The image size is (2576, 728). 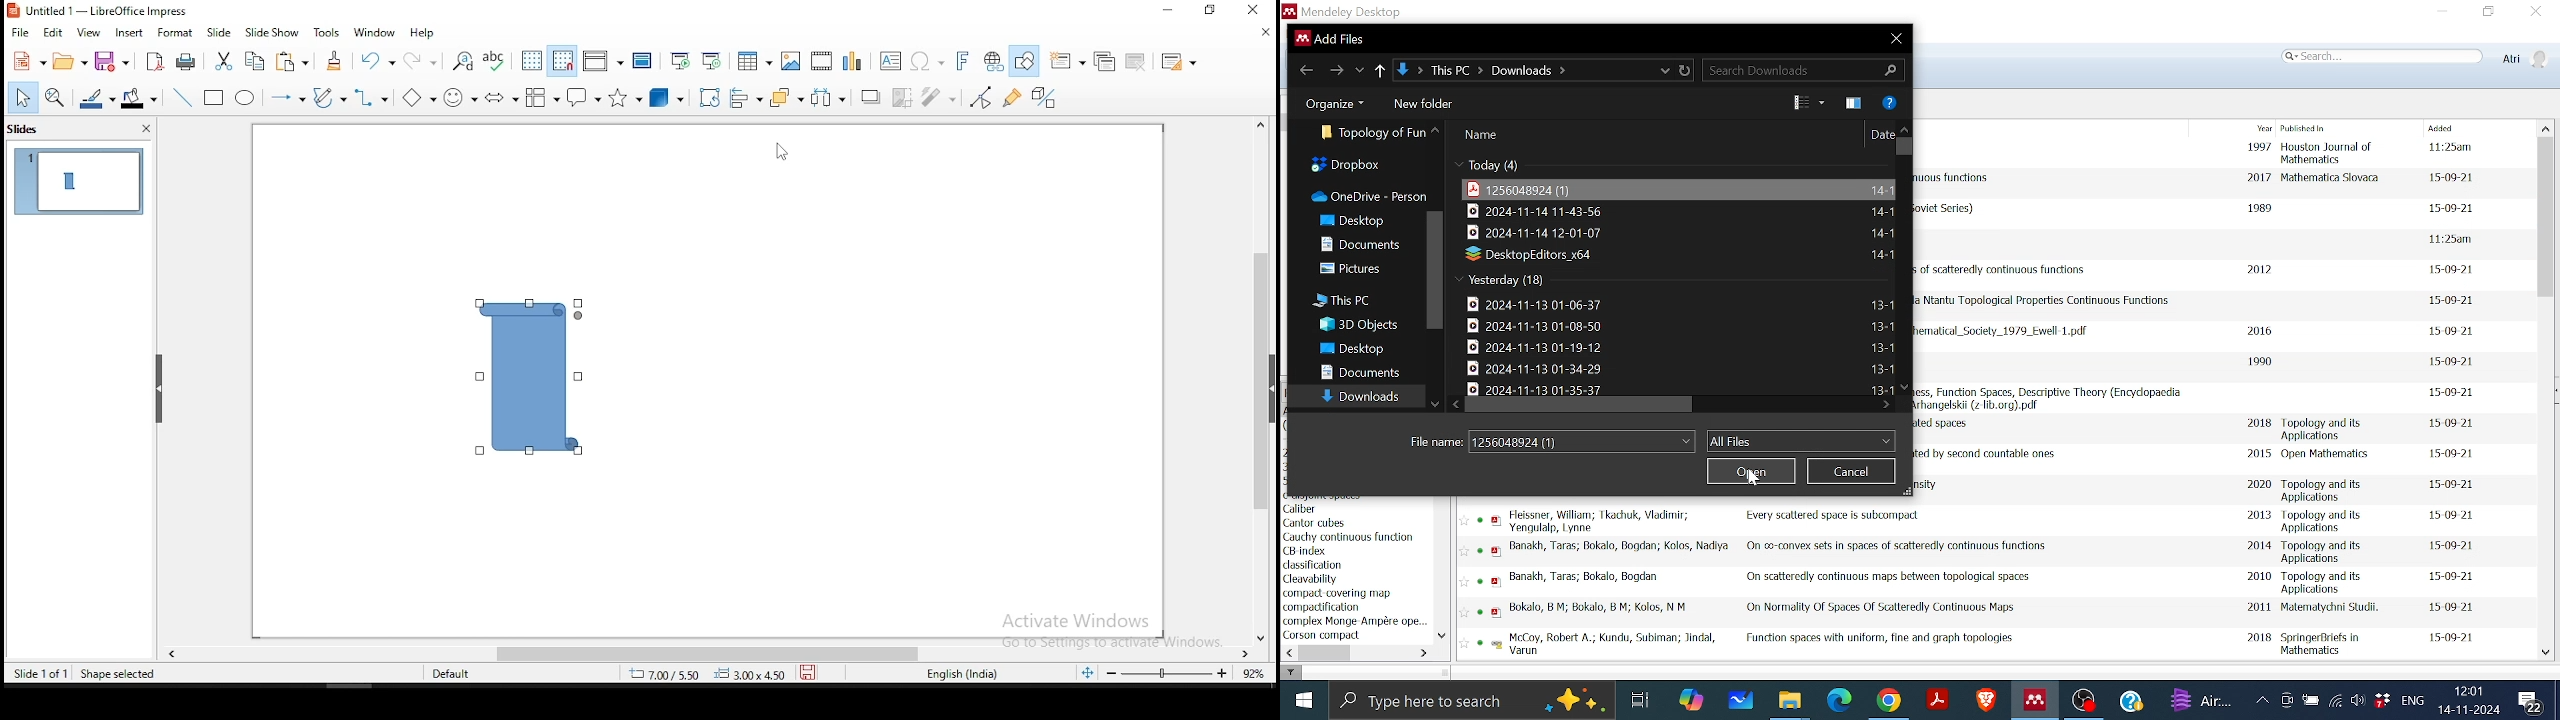 What do you see at coordinates (2451, 607) in the screenshot?
I see `daet` at bounding box center [2451, 607].